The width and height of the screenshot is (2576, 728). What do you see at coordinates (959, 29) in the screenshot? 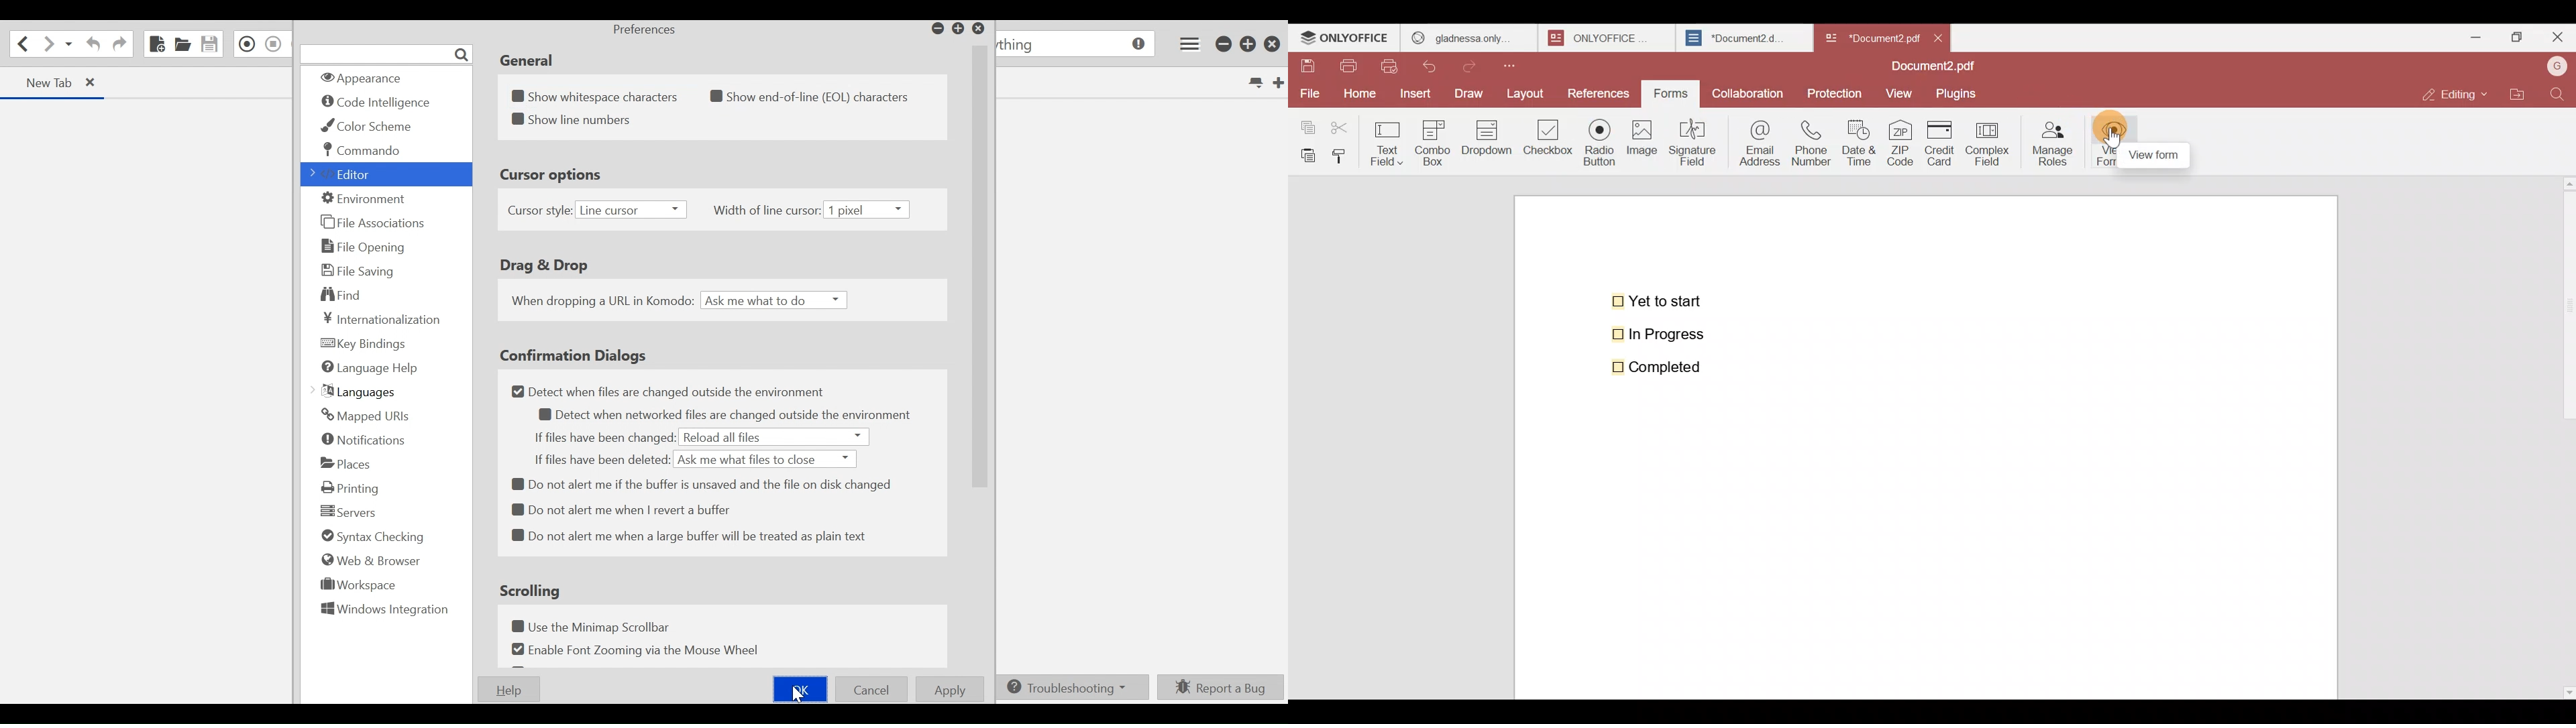
I see `restore` at bounding box center [959, 29].